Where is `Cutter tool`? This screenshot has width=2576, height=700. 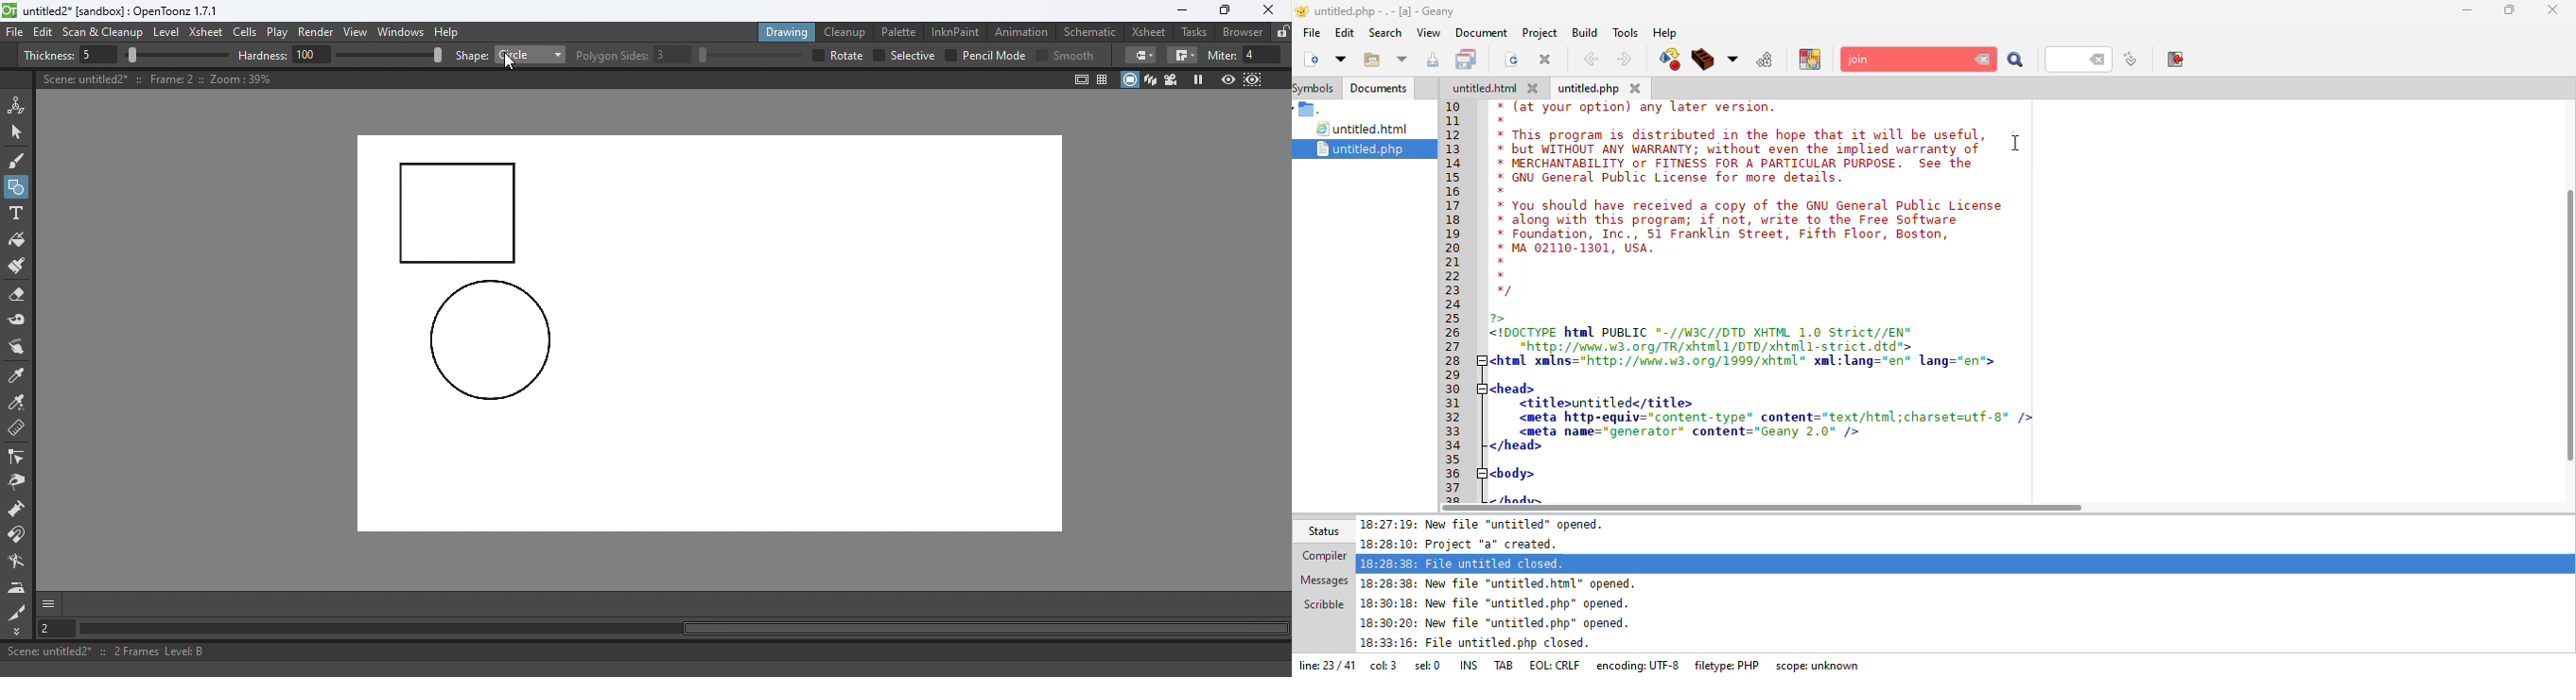
Cutter tool is located at coordinates (17, 612).